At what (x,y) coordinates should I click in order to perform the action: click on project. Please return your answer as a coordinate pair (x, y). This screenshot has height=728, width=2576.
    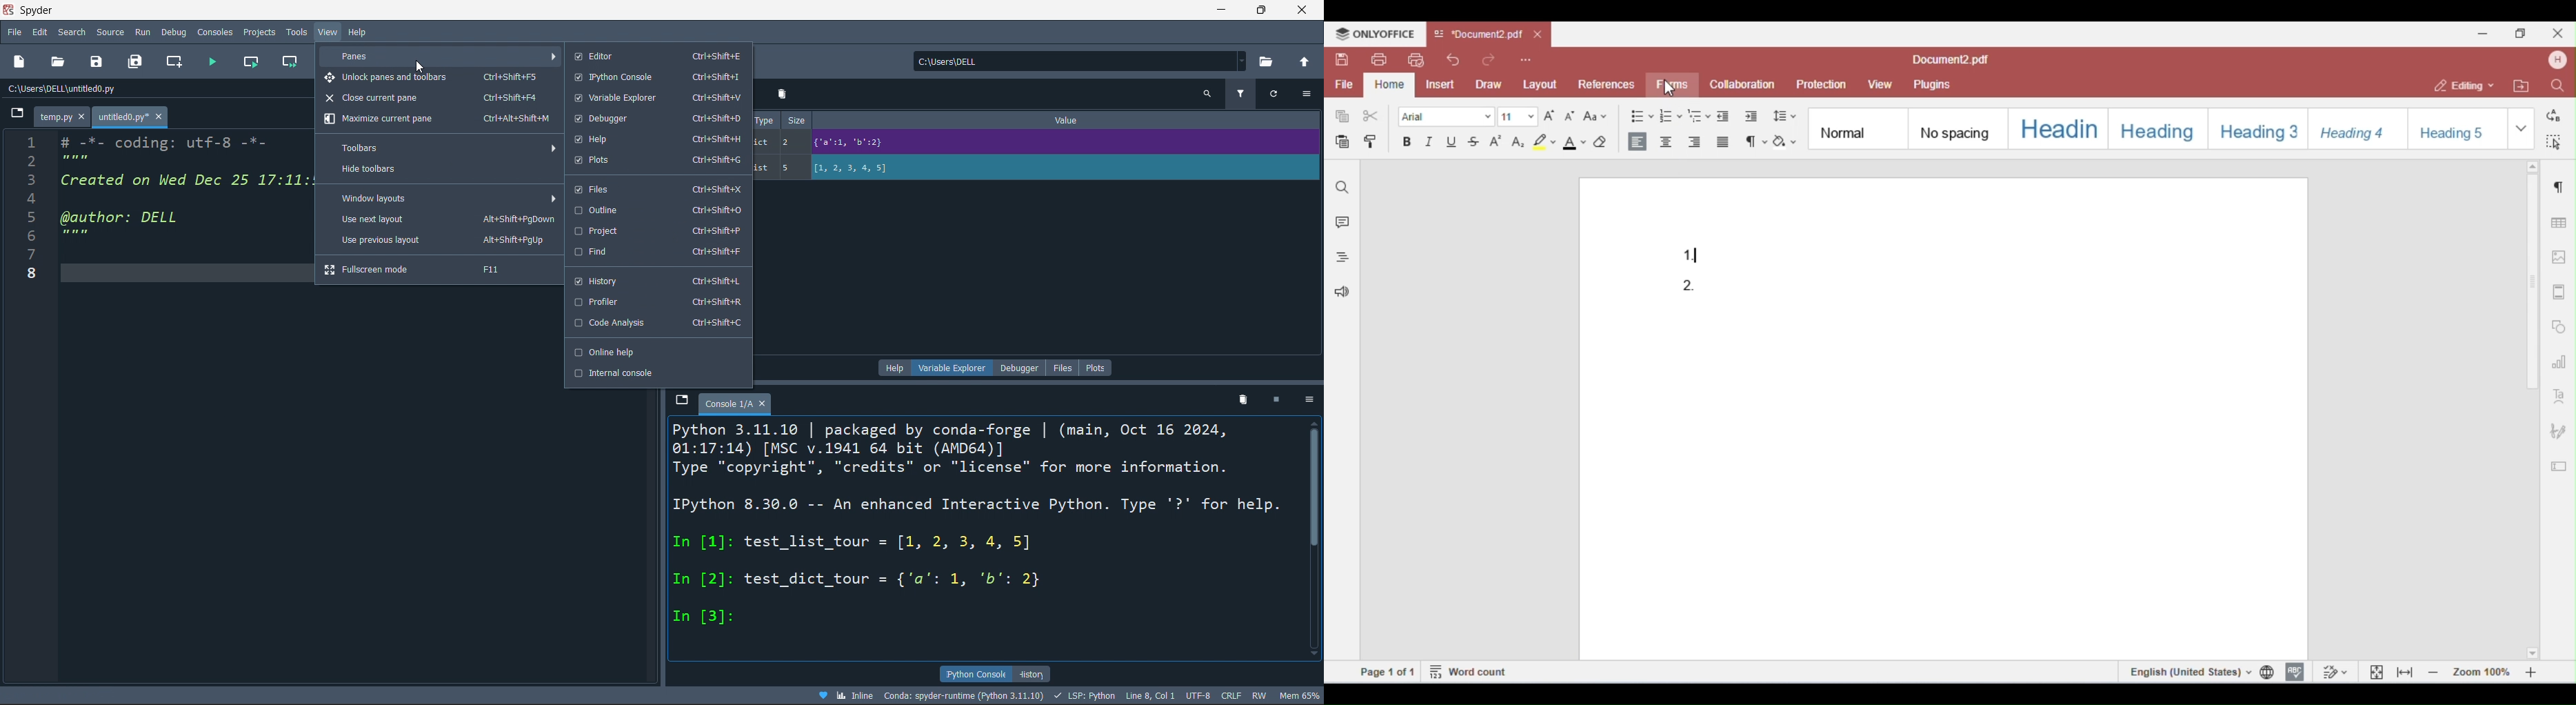
    Looking at the image, I should click on (658, 231).